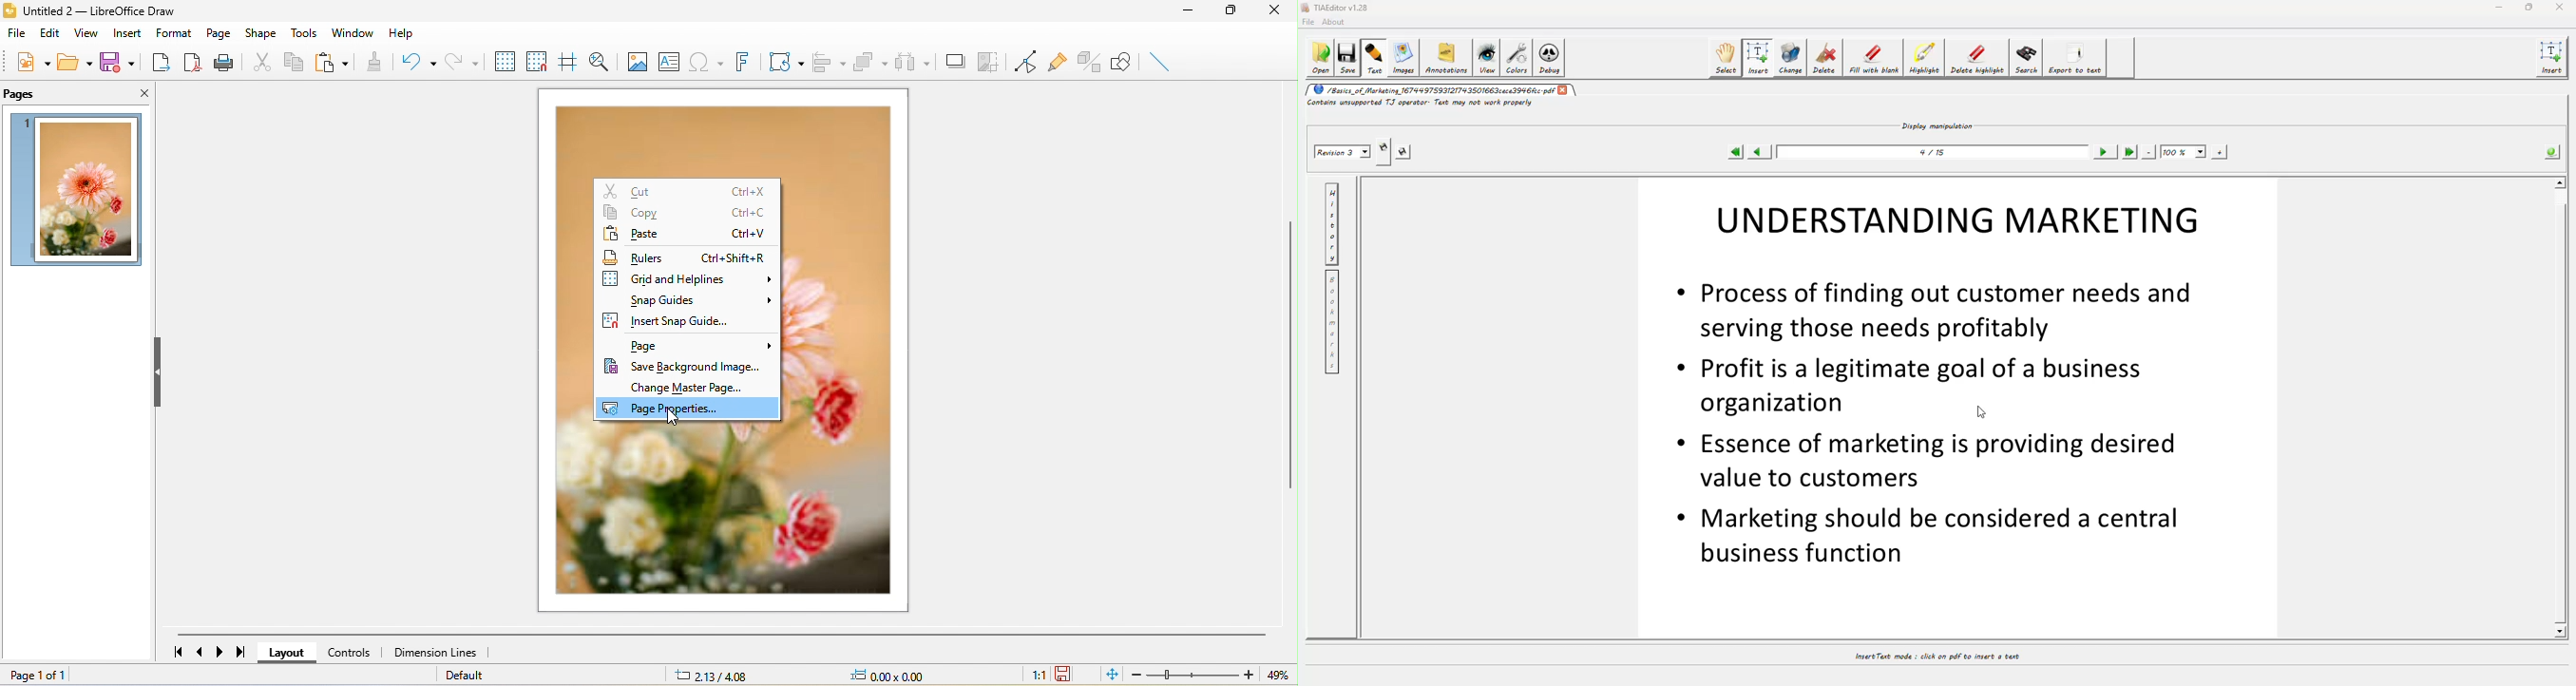 Image resolution: width=2576 pixels, height=700 pixels. Describe the element at coordinates (18, 33) in the screenshot. I see `file` at that location.